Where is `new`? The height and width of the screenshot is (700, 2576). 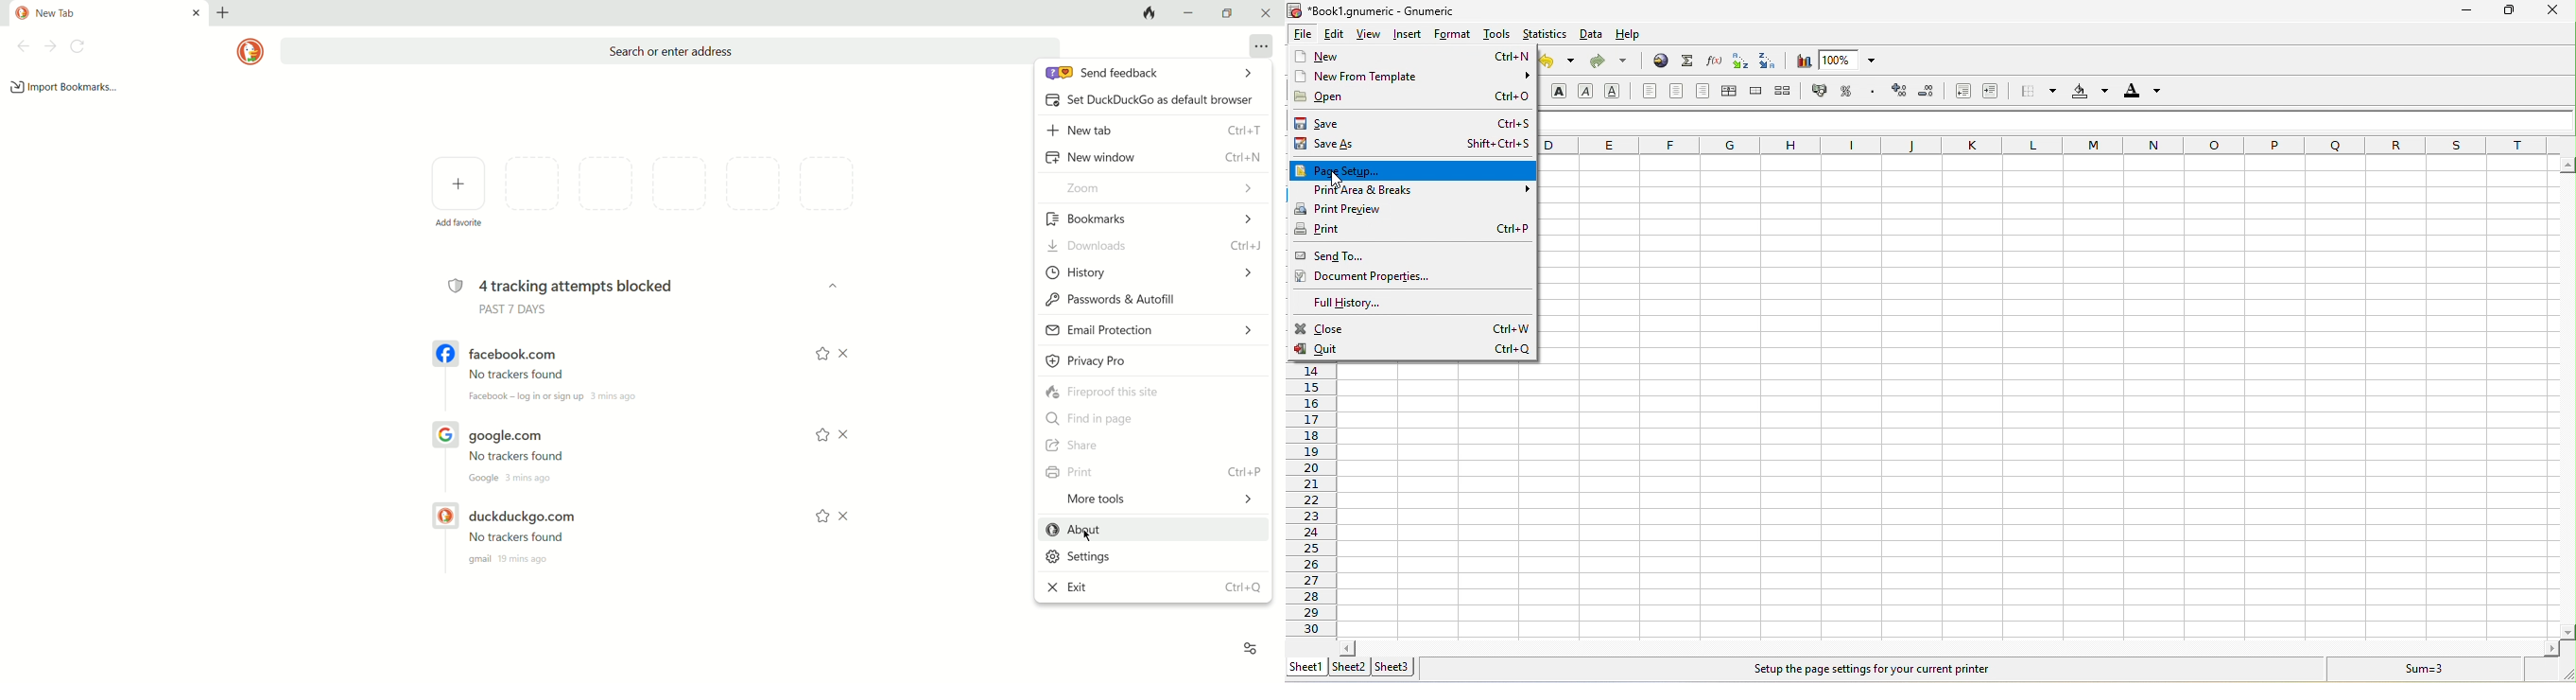 new is located at coordinates (1412, 57).